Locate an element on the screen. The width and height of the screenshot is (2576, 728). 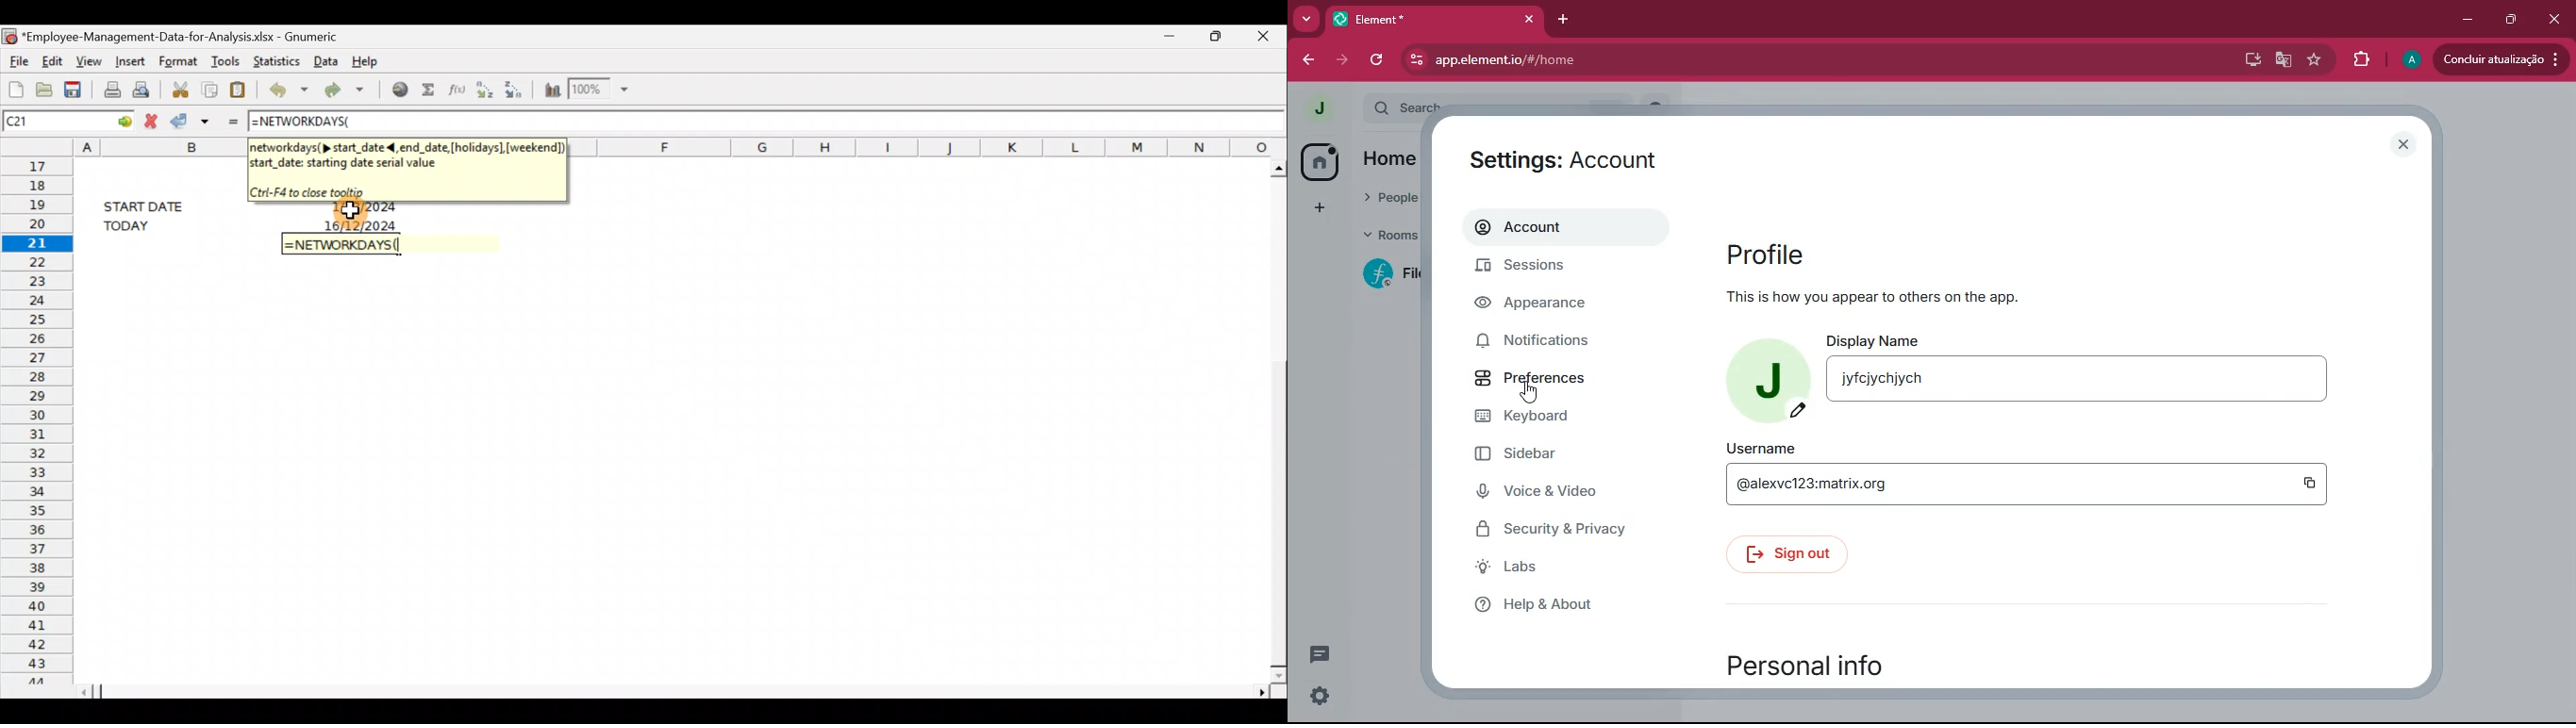
16/12/2024 is located at coordinates (363, 224).